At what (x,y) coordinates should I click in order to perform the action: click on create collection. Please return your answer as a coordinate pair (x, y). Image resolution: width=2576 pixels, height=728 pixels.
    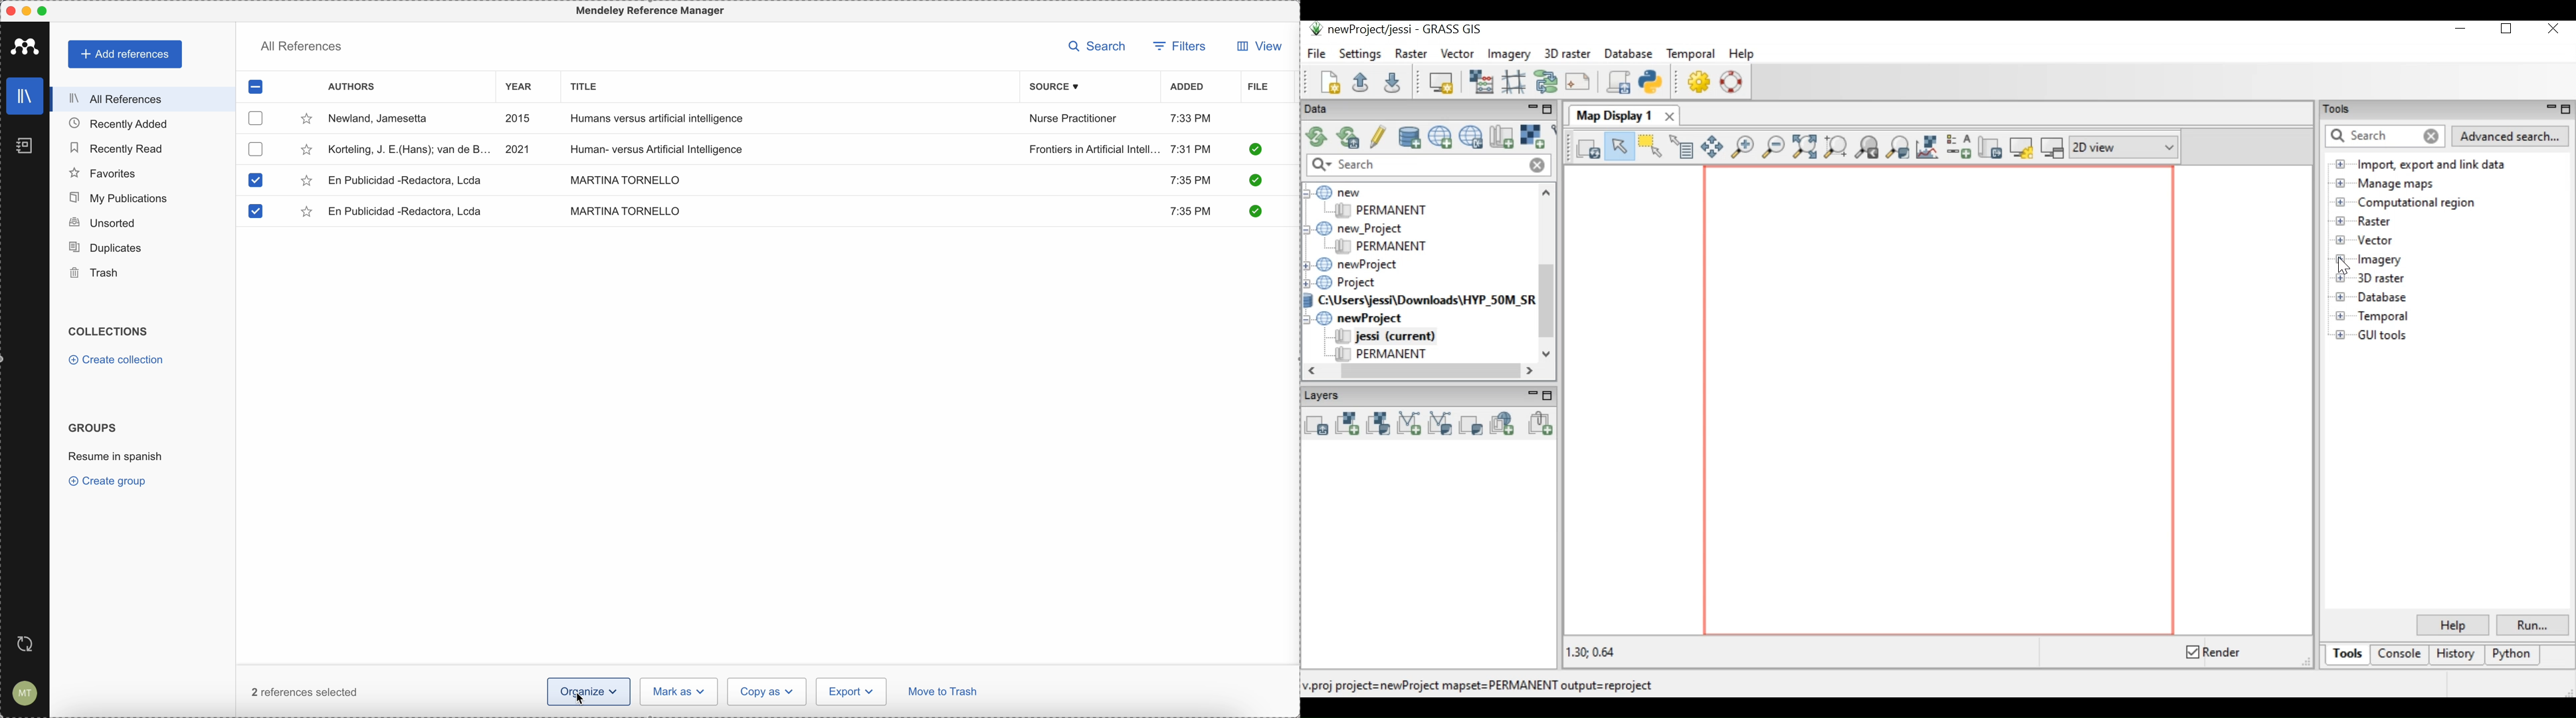
    Looking at the image, I should click on (119, 361).